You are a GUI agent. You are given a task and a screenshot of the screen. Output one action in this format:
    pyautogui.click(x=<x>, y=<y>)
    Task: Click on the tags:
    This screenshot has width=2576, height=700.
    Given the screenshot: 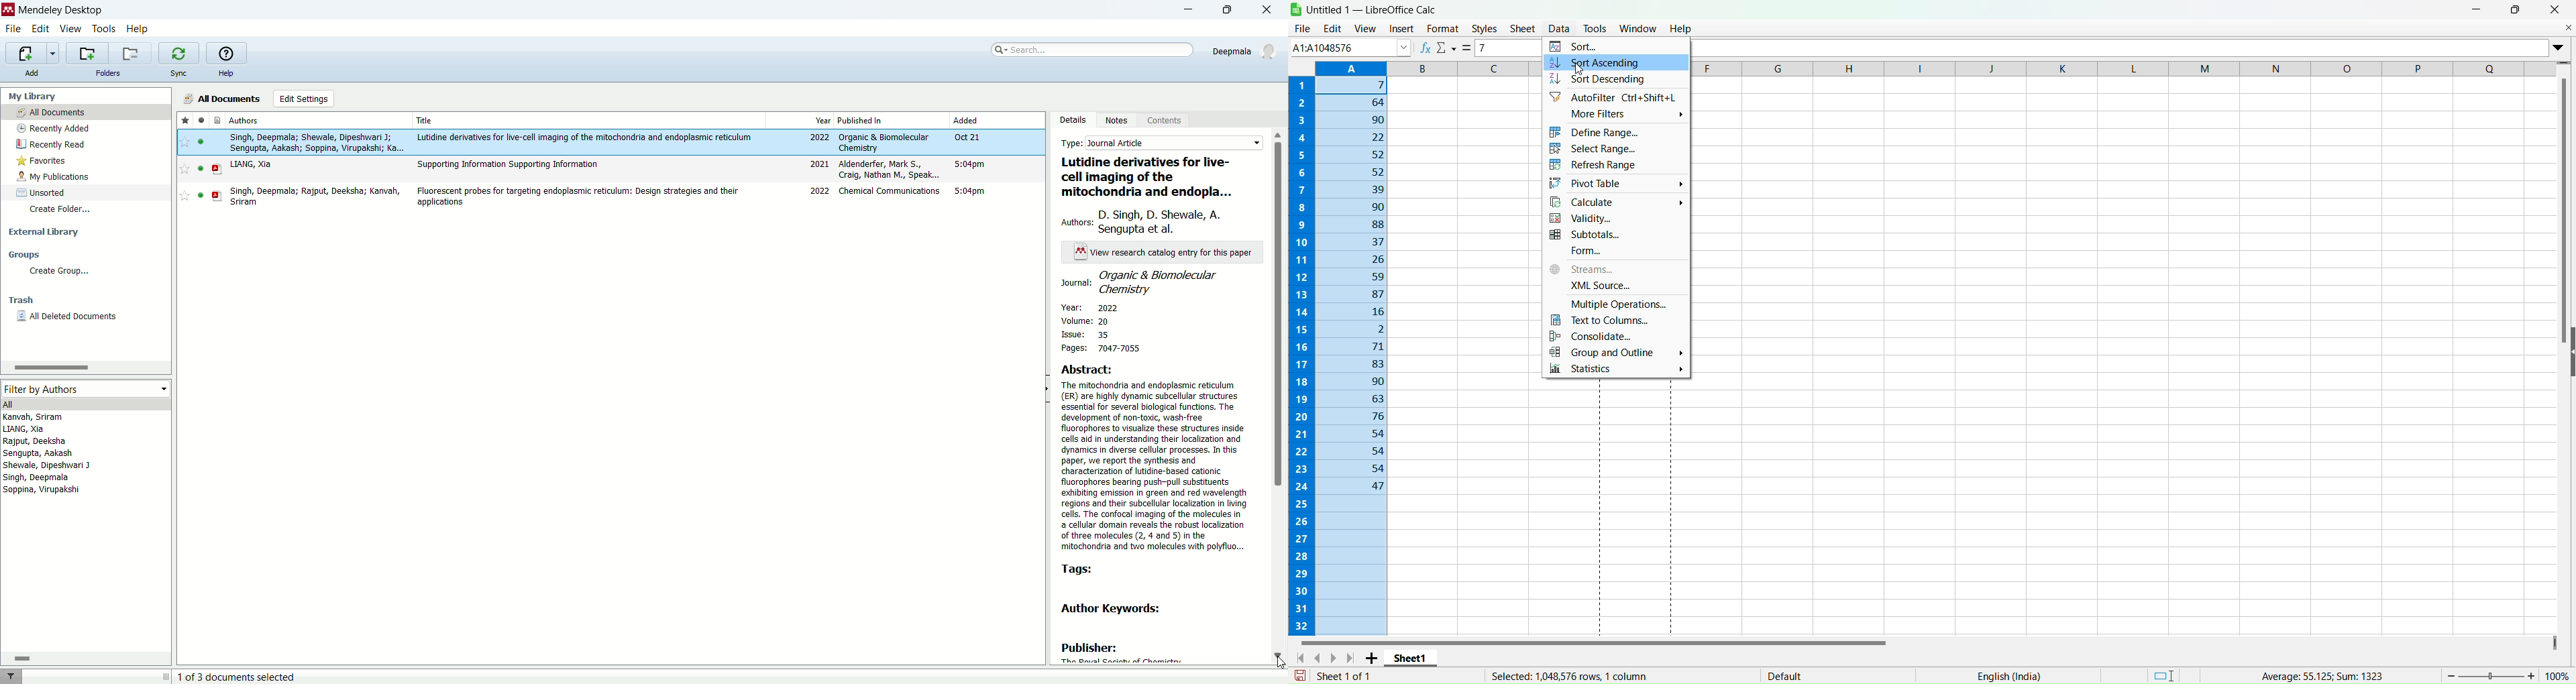 What is the action you would take?
    pyautogui.click(x=1090, y=571)
    